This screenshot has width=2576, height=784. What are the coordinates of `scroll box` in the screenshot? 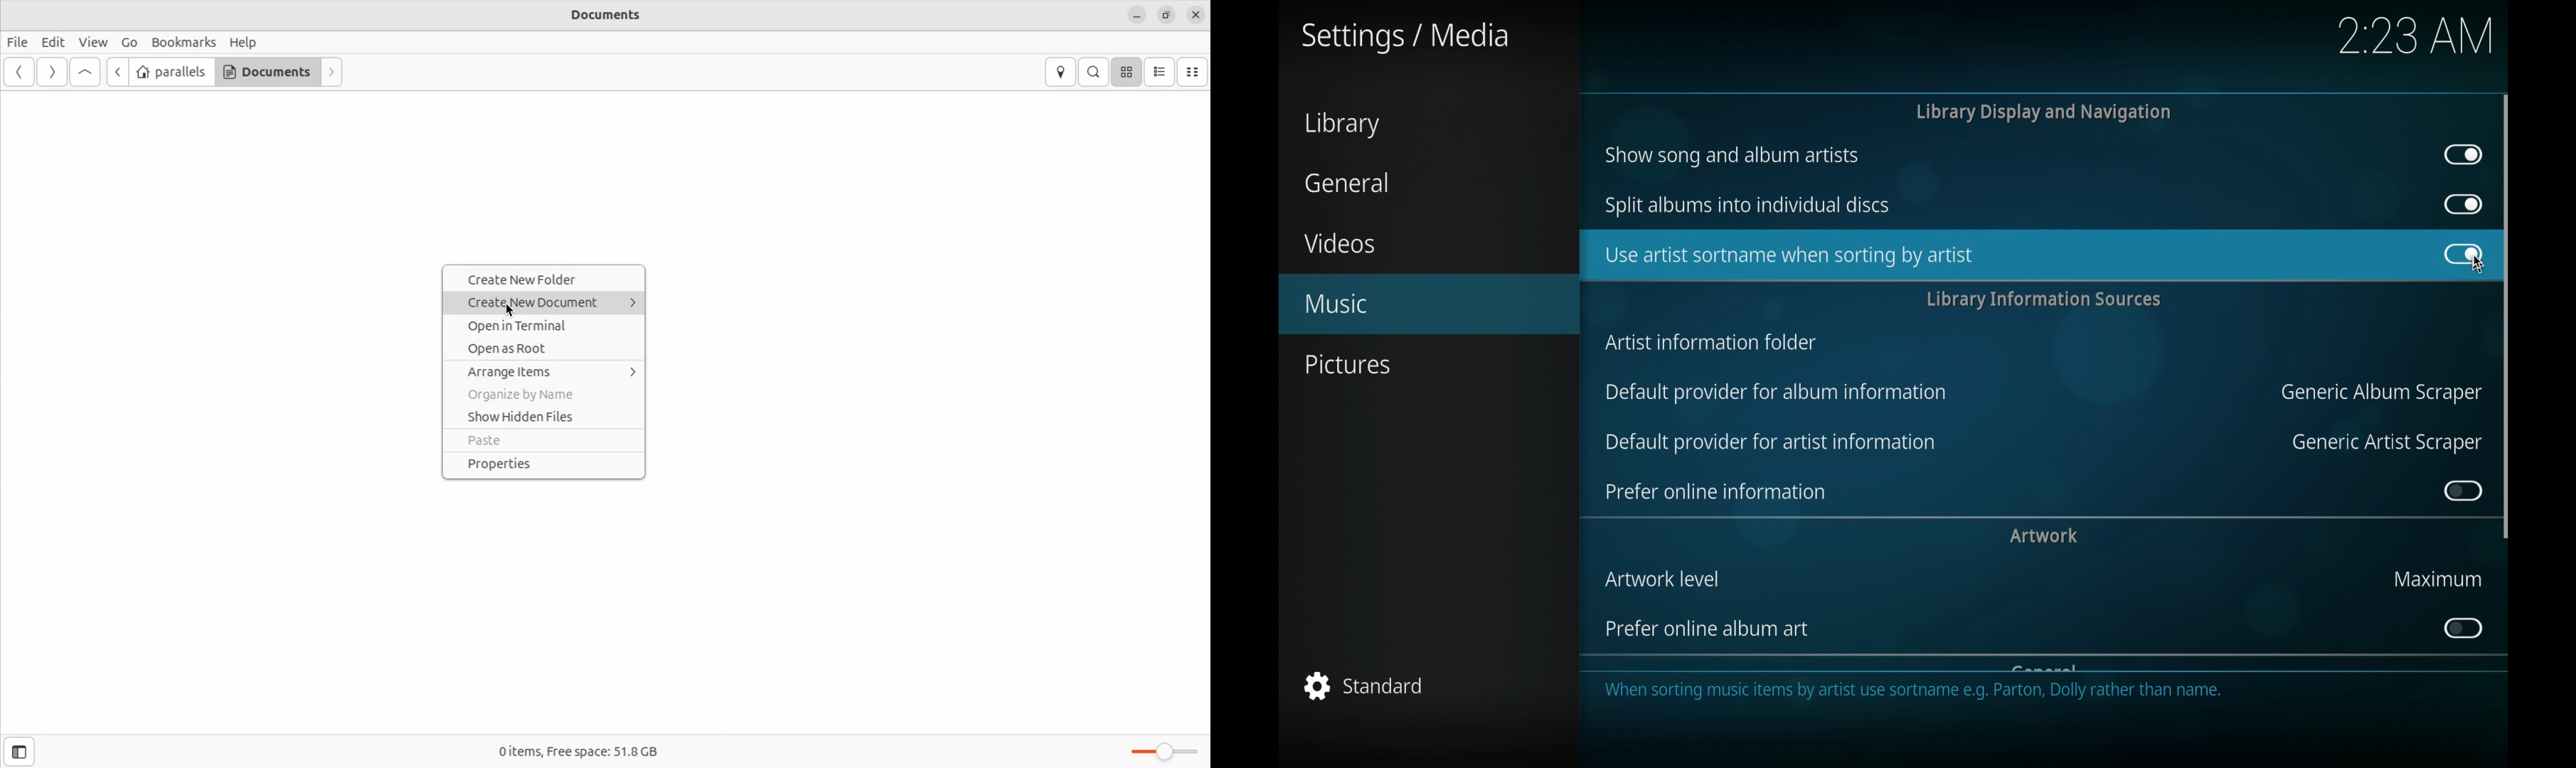 It's located at (2506, 315).